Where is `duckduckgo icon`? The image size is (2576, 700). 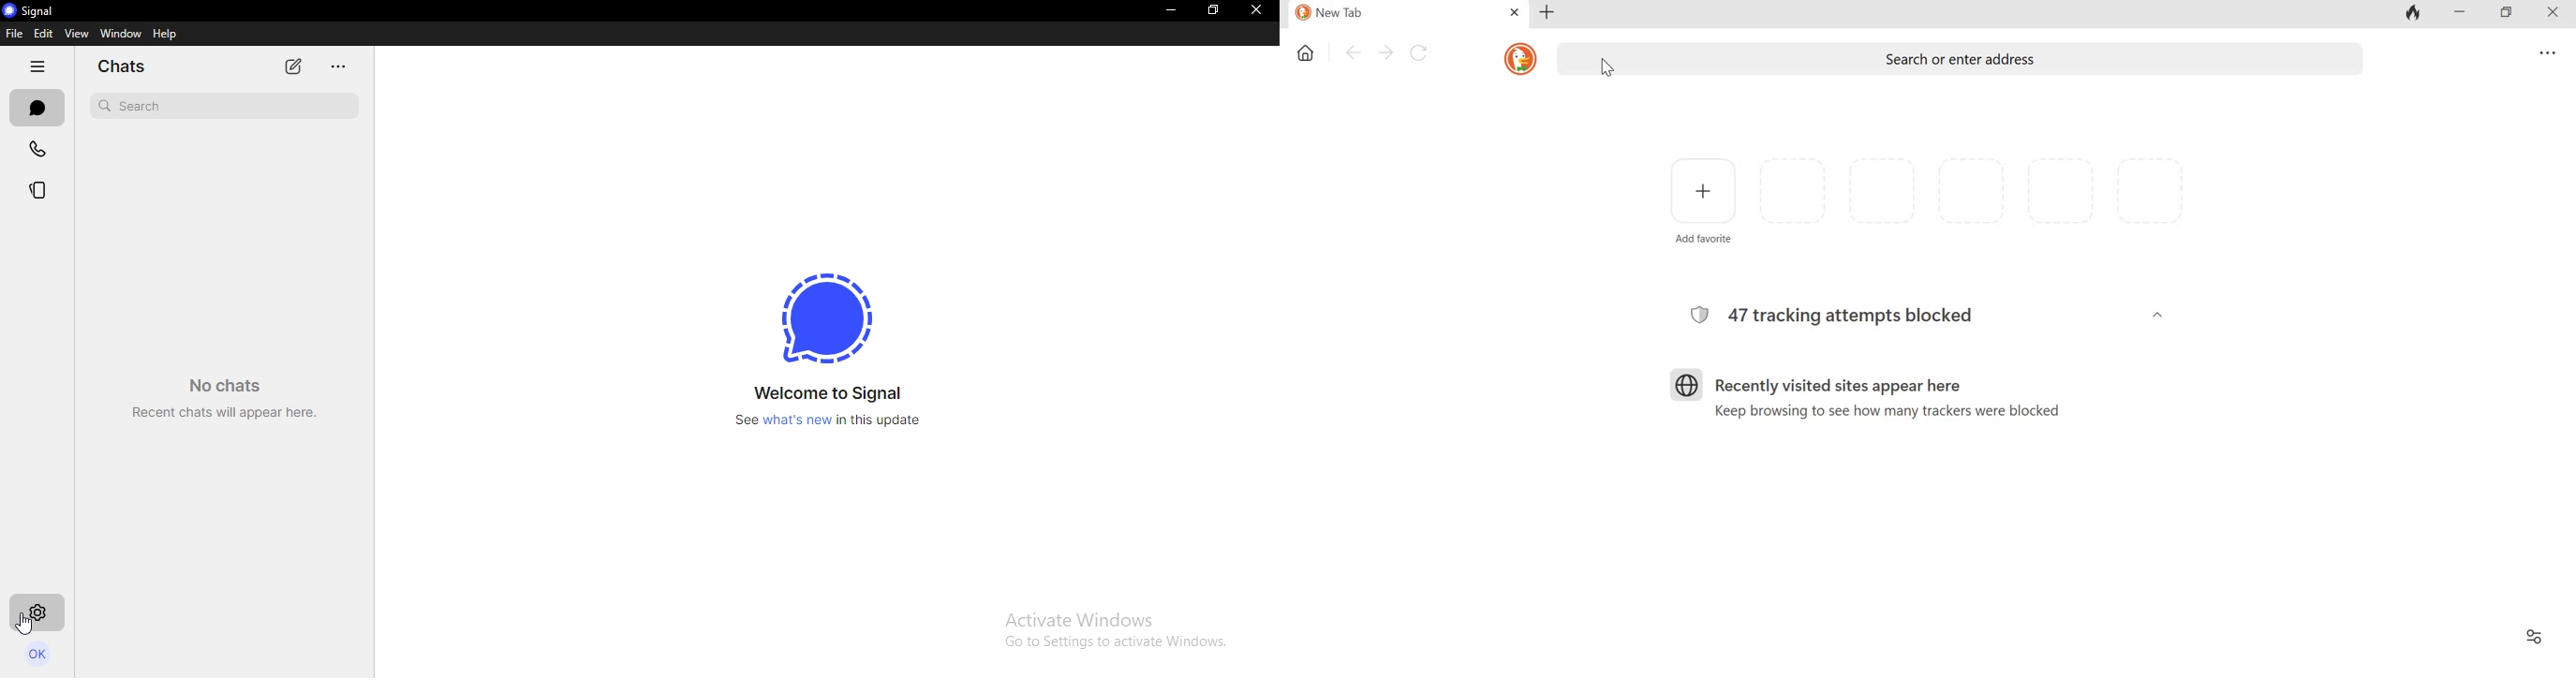 duckduckgo icon is located at coordinates (1517, 58).